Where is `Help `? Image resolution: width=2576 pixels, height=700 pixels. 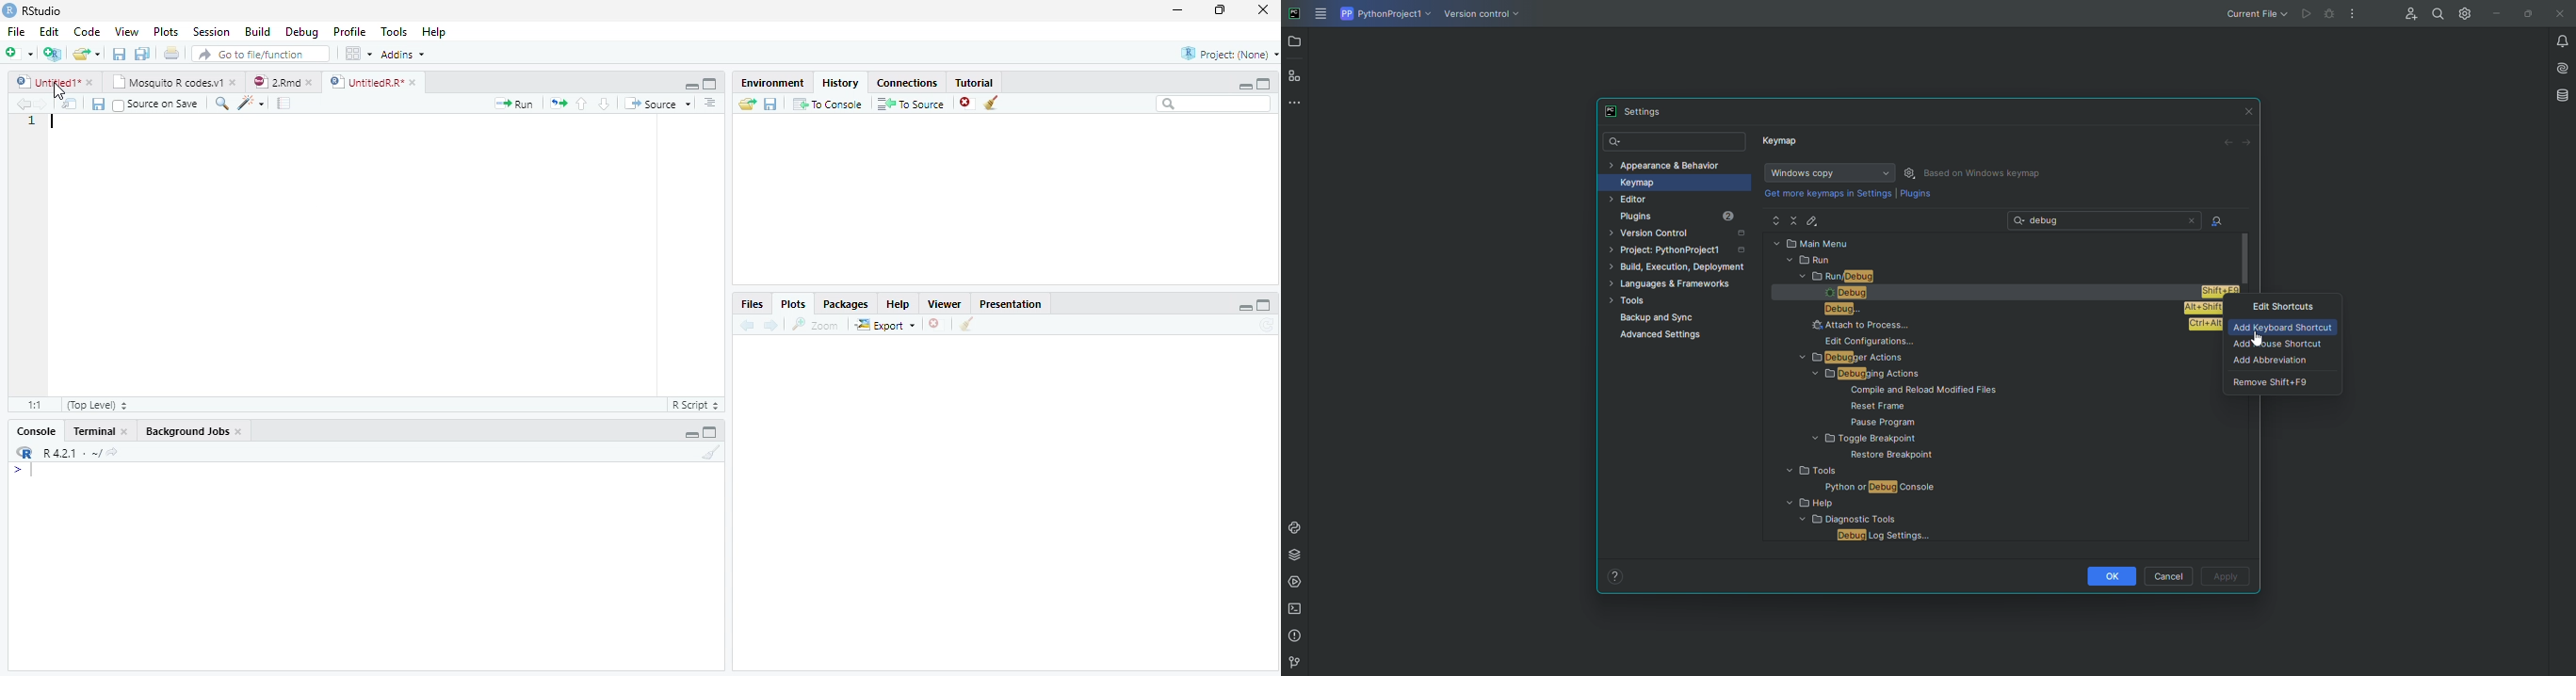 Help  is located at coordinates (903, 305).